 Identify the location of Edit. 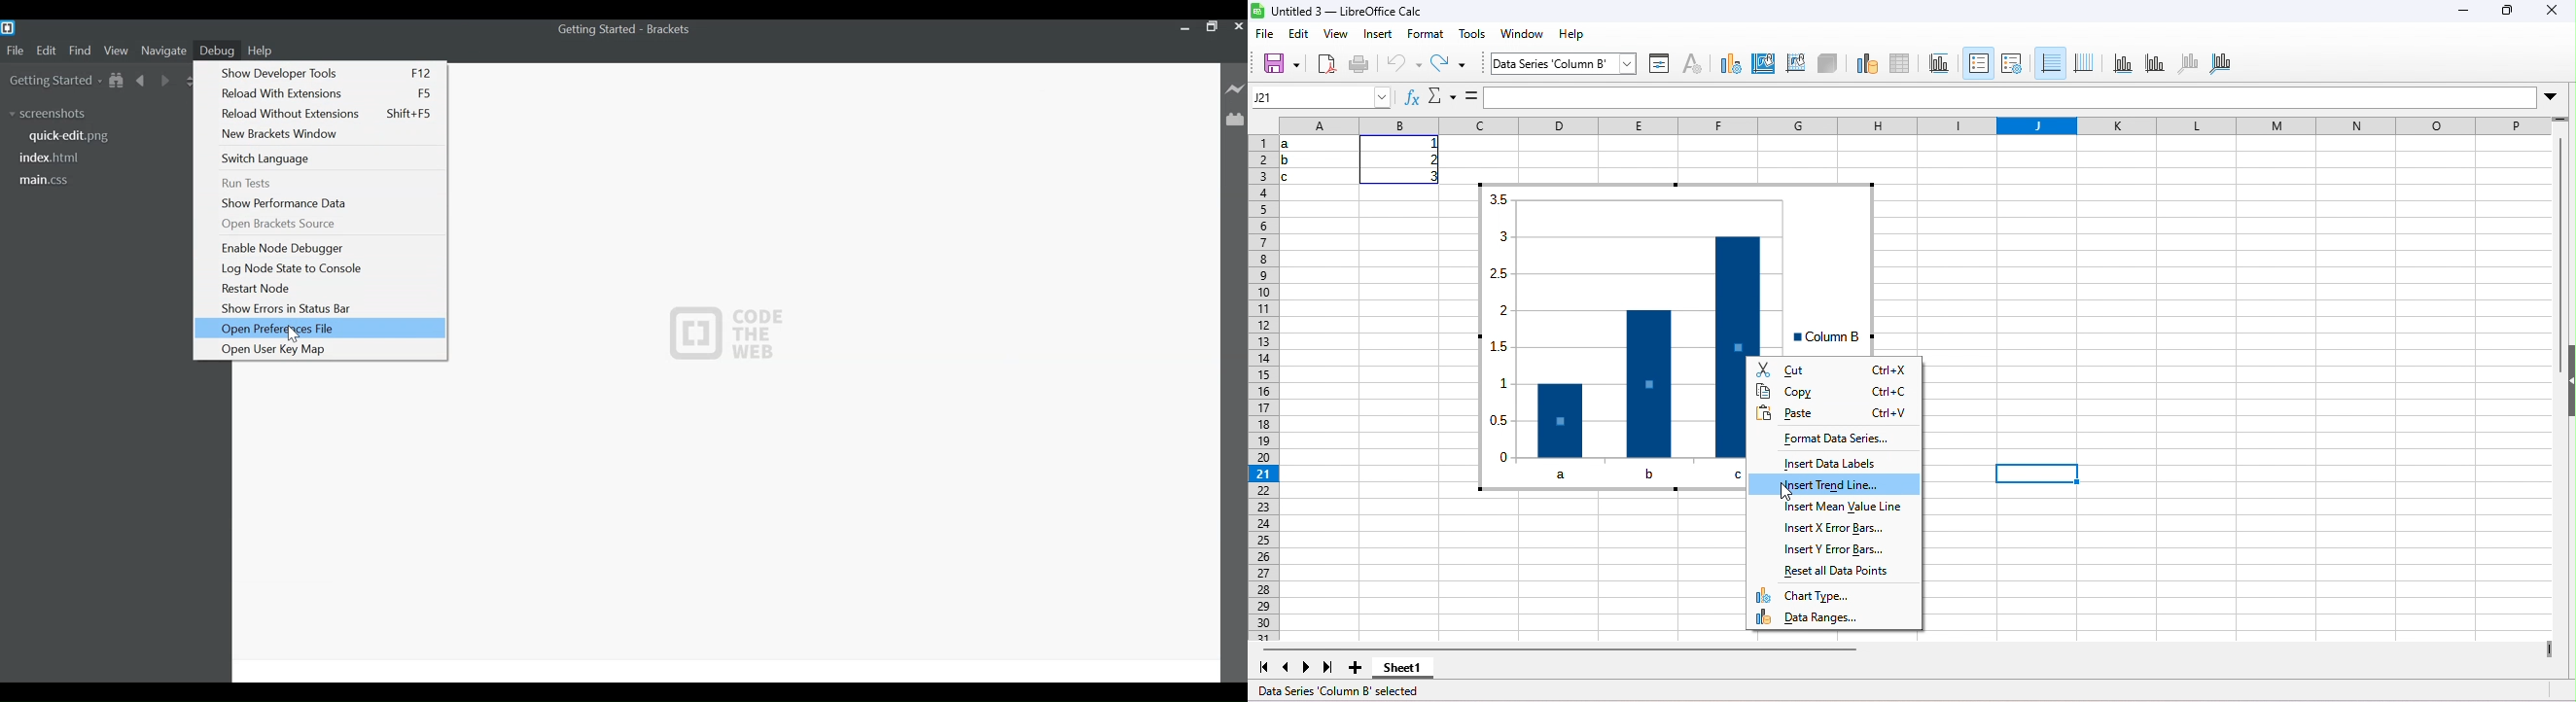
(45, 49).